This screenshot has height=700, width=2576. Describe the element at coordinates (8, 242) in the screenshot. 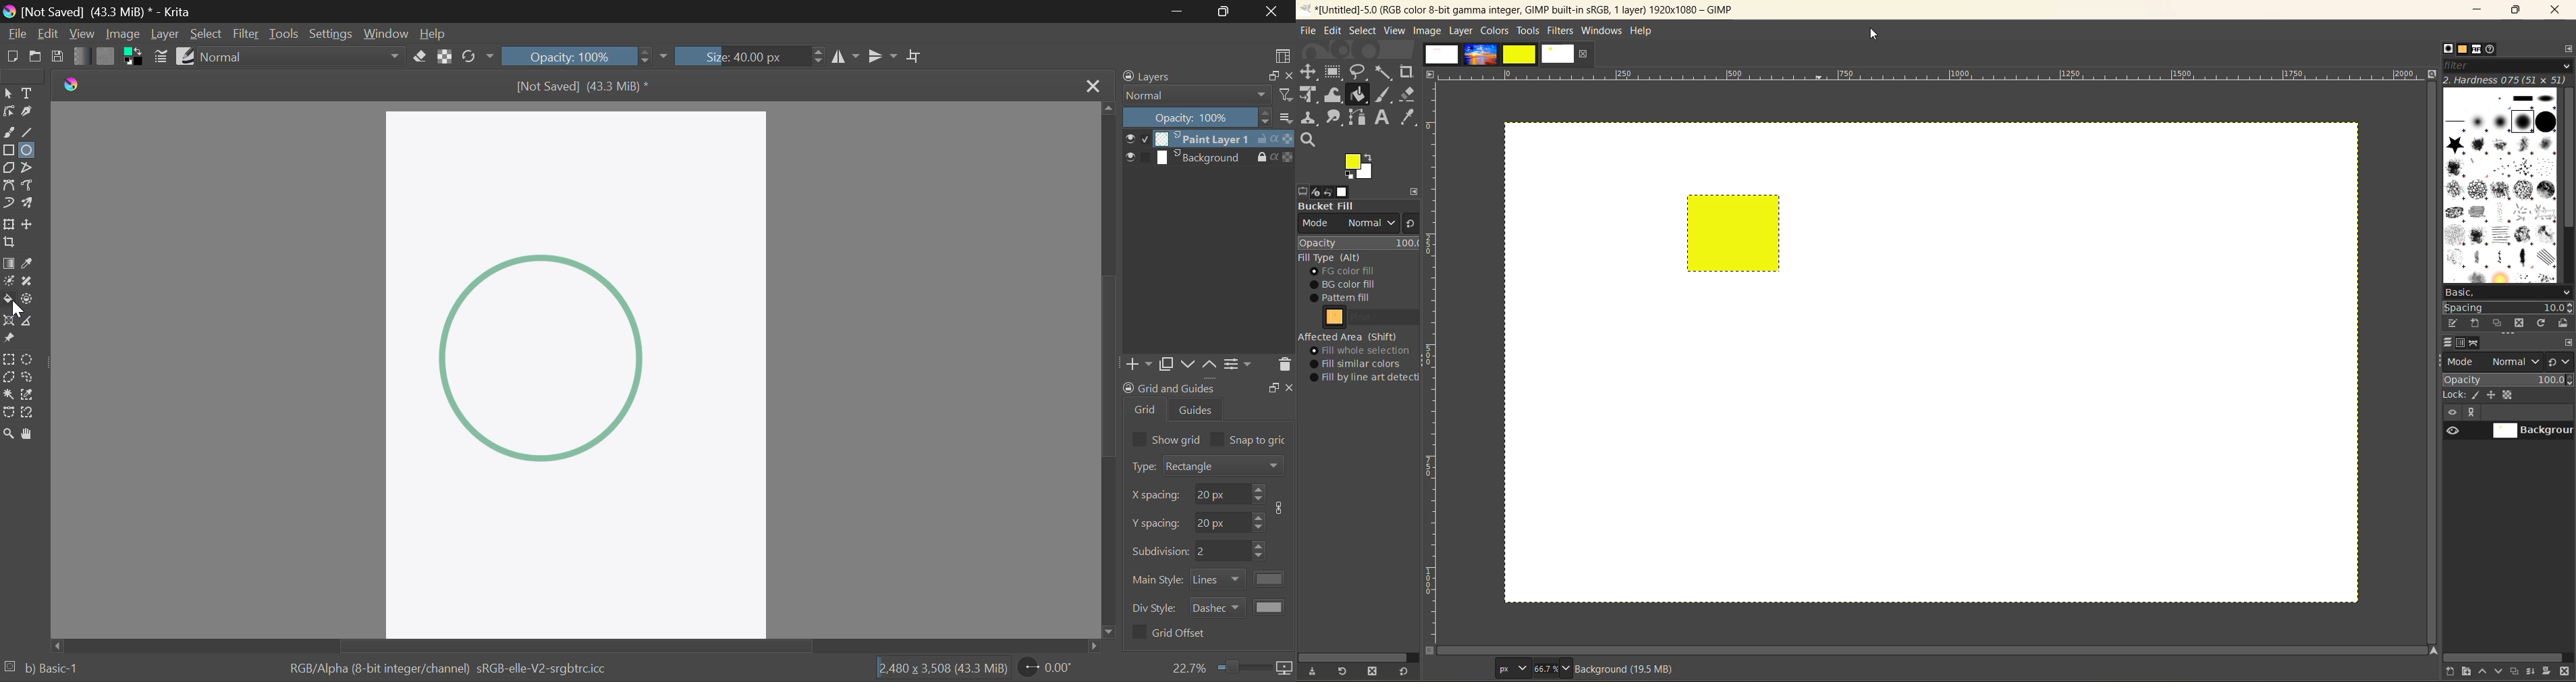

I see `Crop` at that location.